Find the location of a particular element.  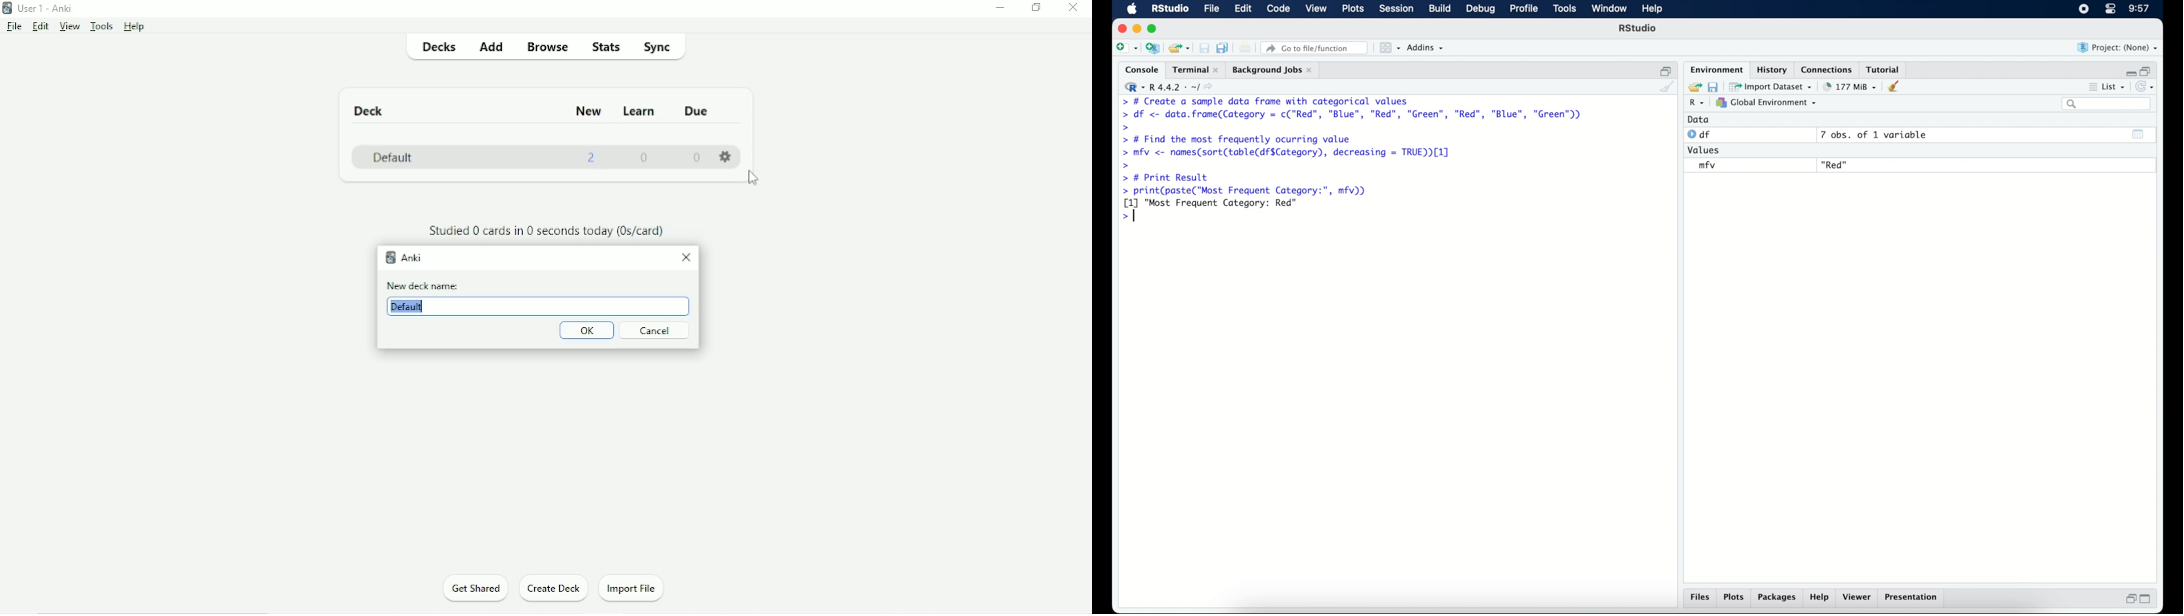

R 4.4.2 is located at coordinates (1168, 85).